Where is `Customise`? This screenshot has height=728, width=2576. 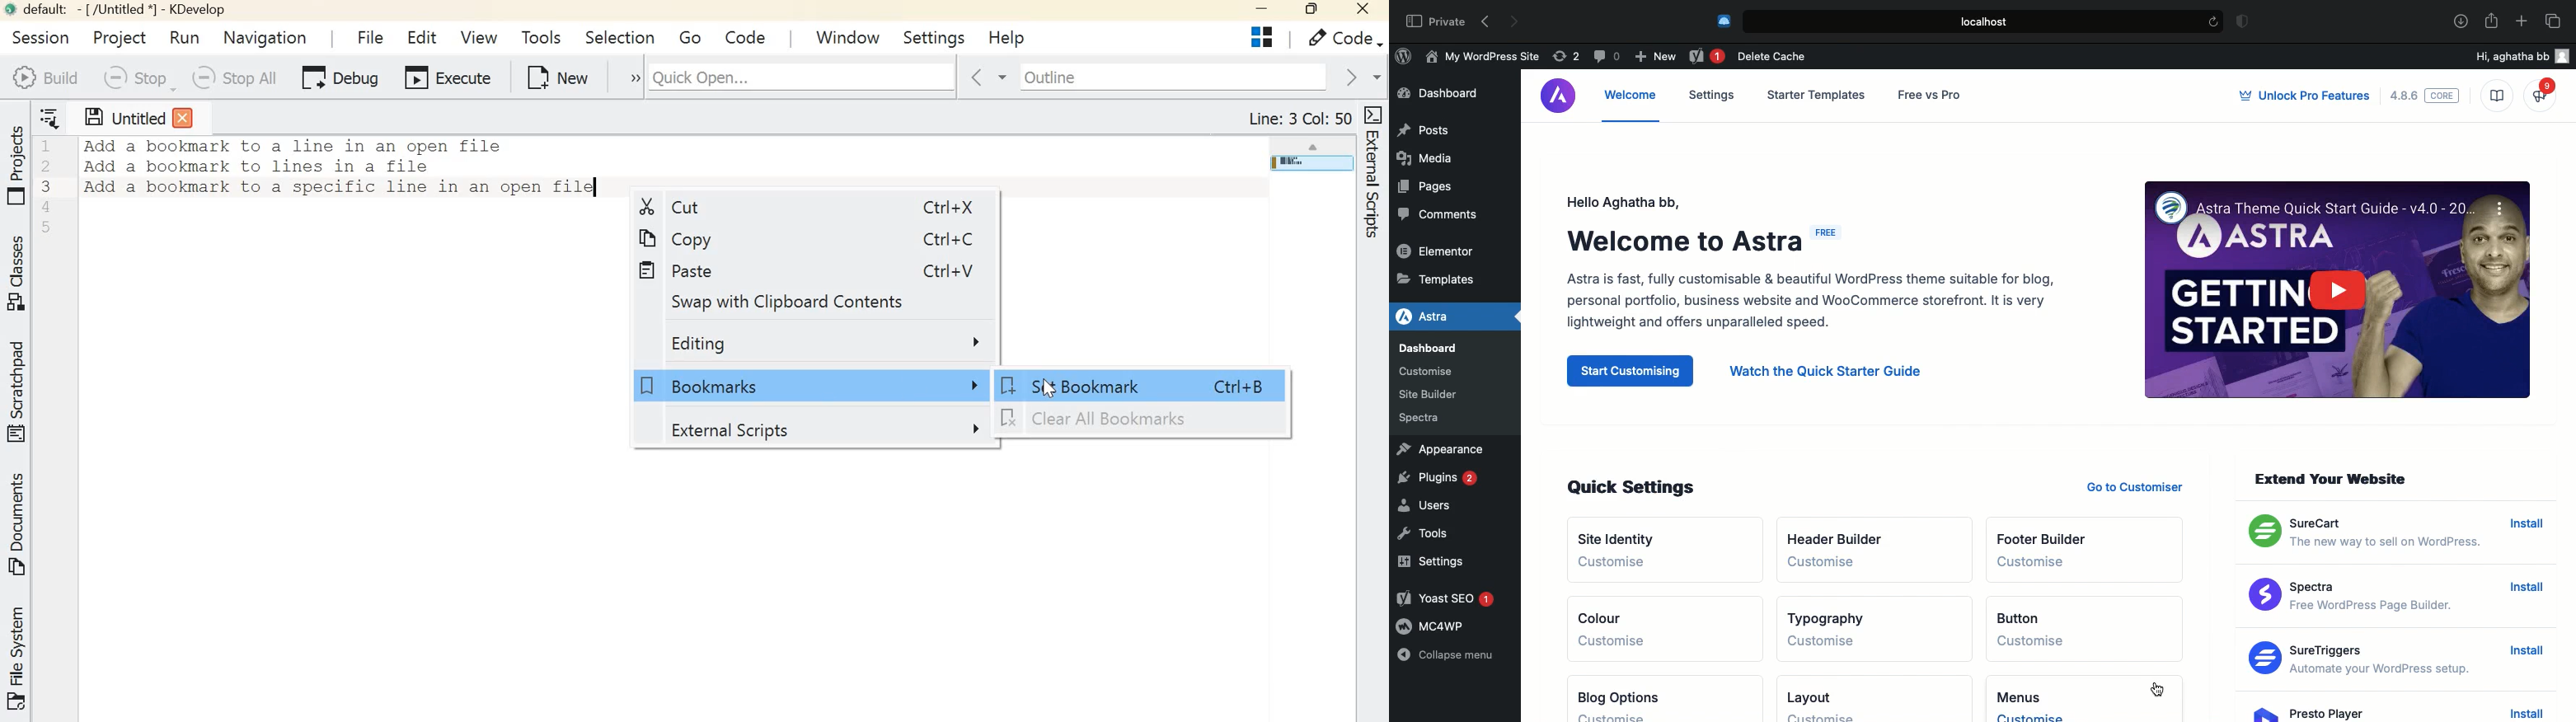
Customise is located at coordinates (2039, 715).